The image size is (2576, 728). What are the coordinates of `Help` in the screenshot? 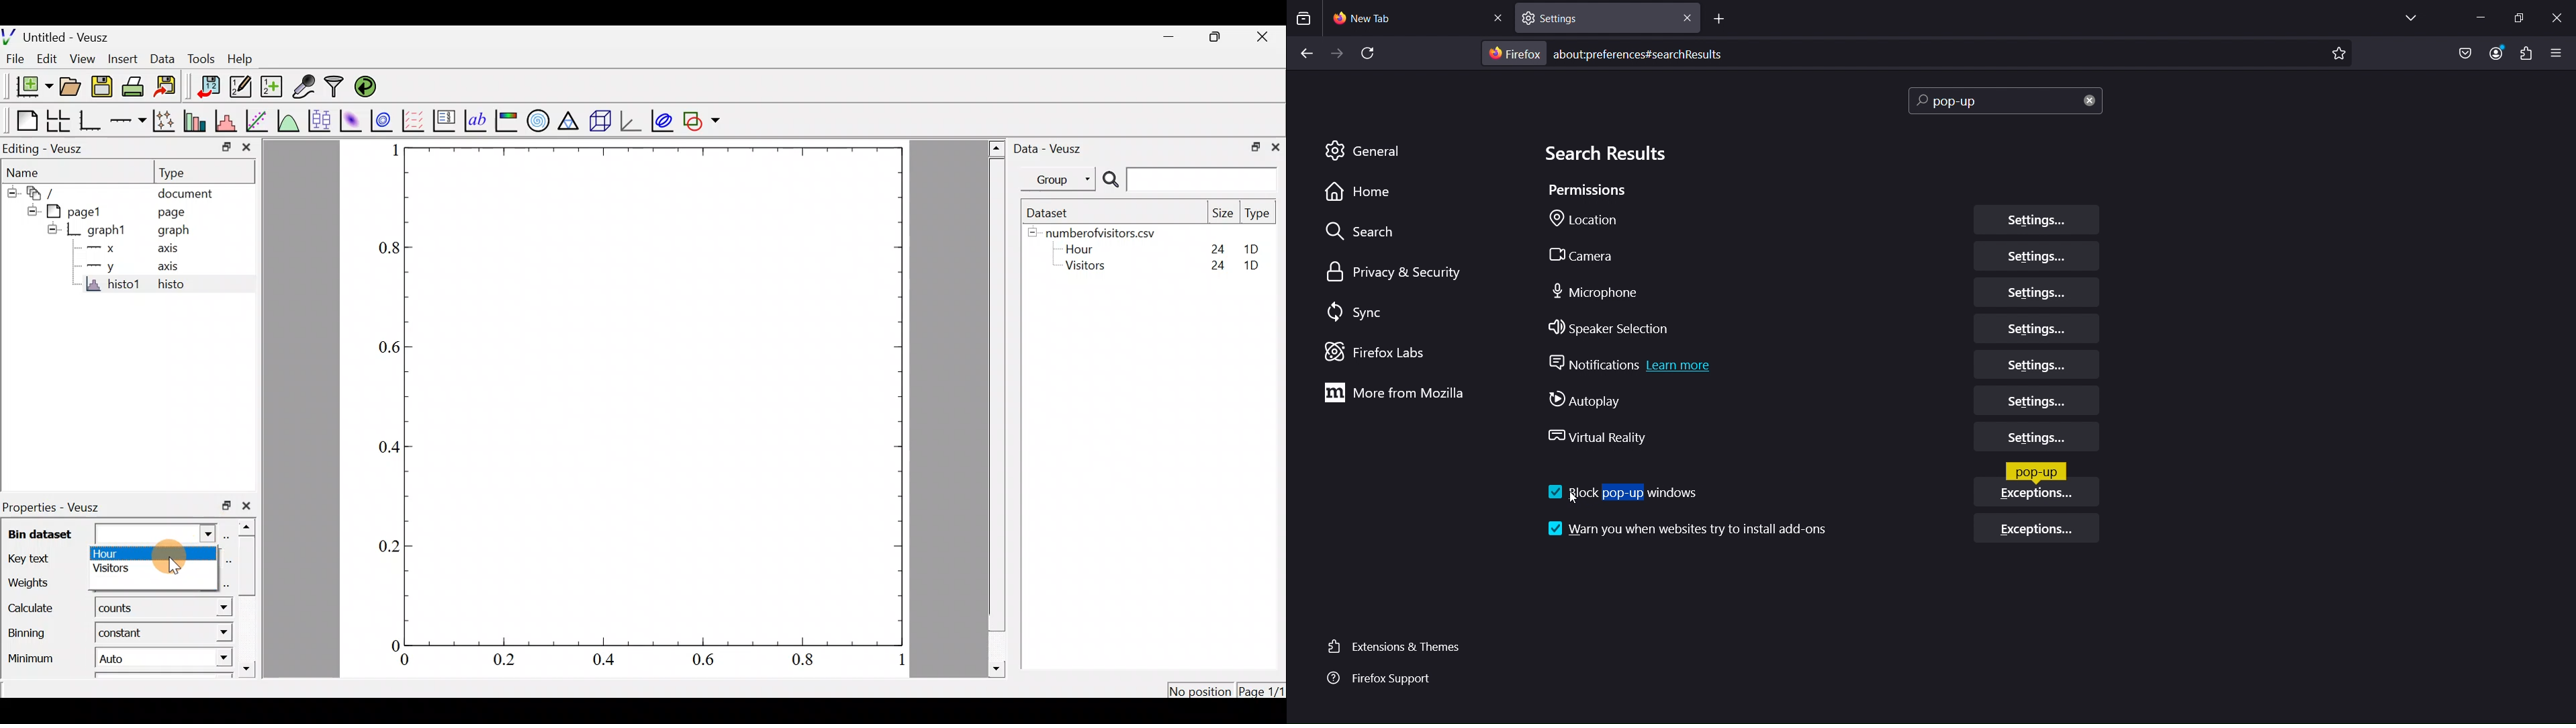 It's located at (242, 60).